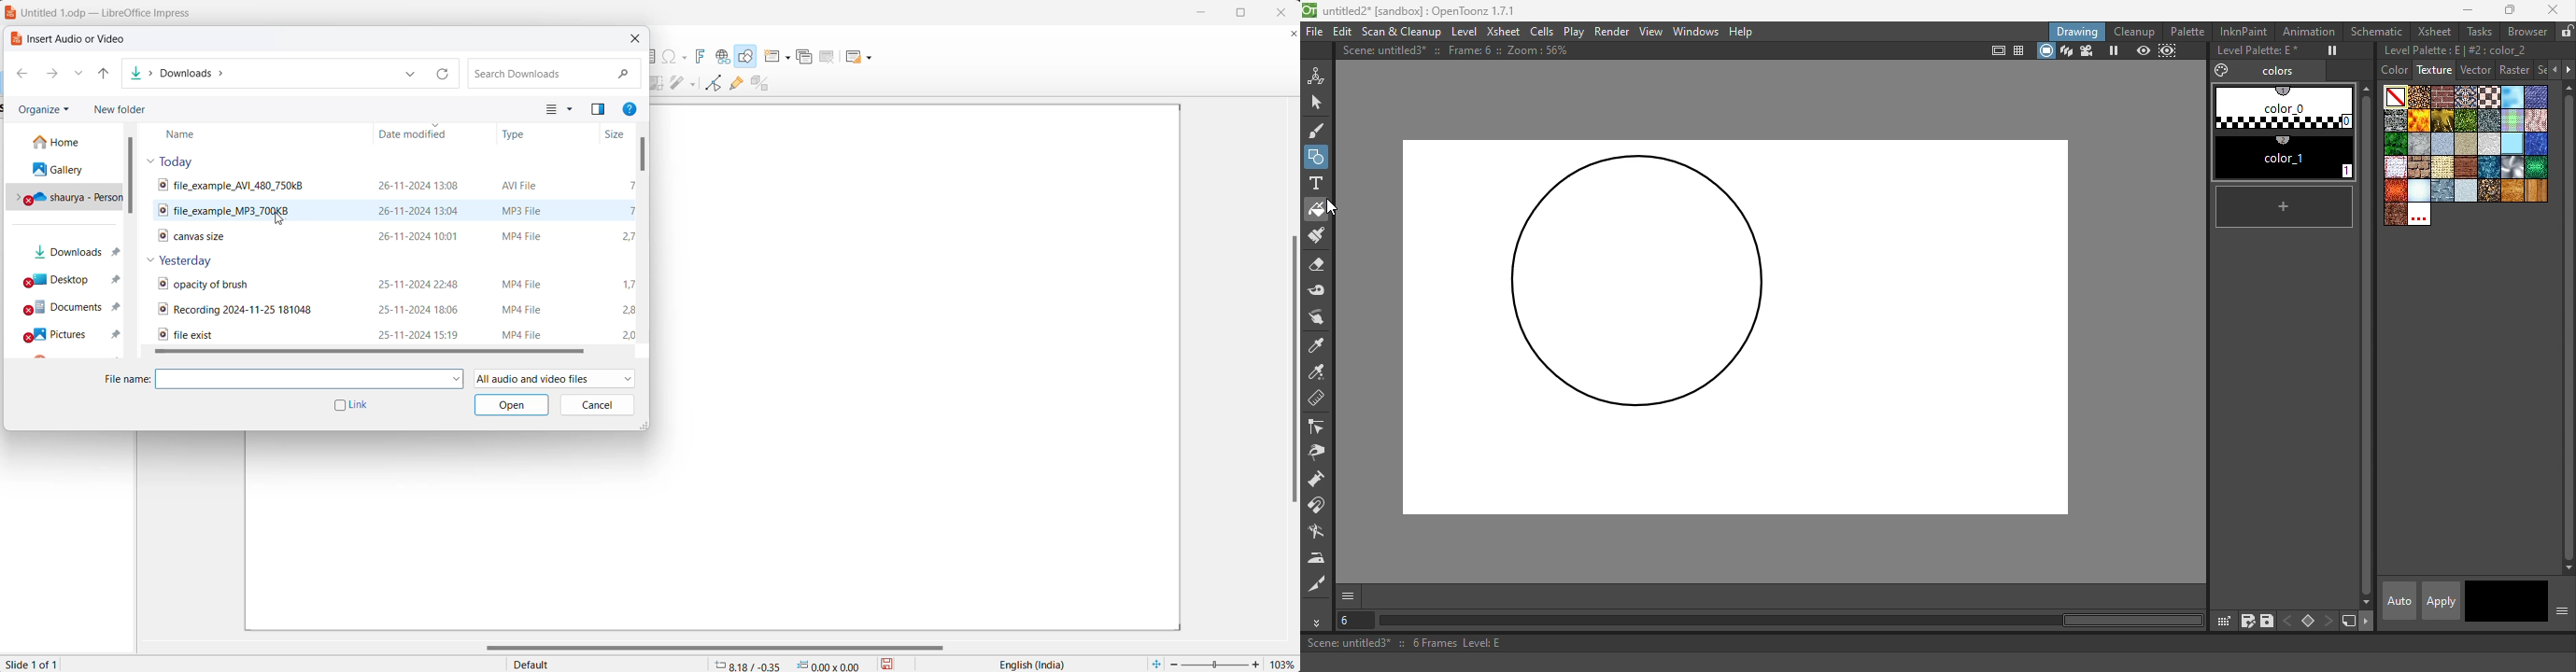  Describe the element at coordinates (1322, 373) in the screenshot. I see `RGB Picker tool` at that location.